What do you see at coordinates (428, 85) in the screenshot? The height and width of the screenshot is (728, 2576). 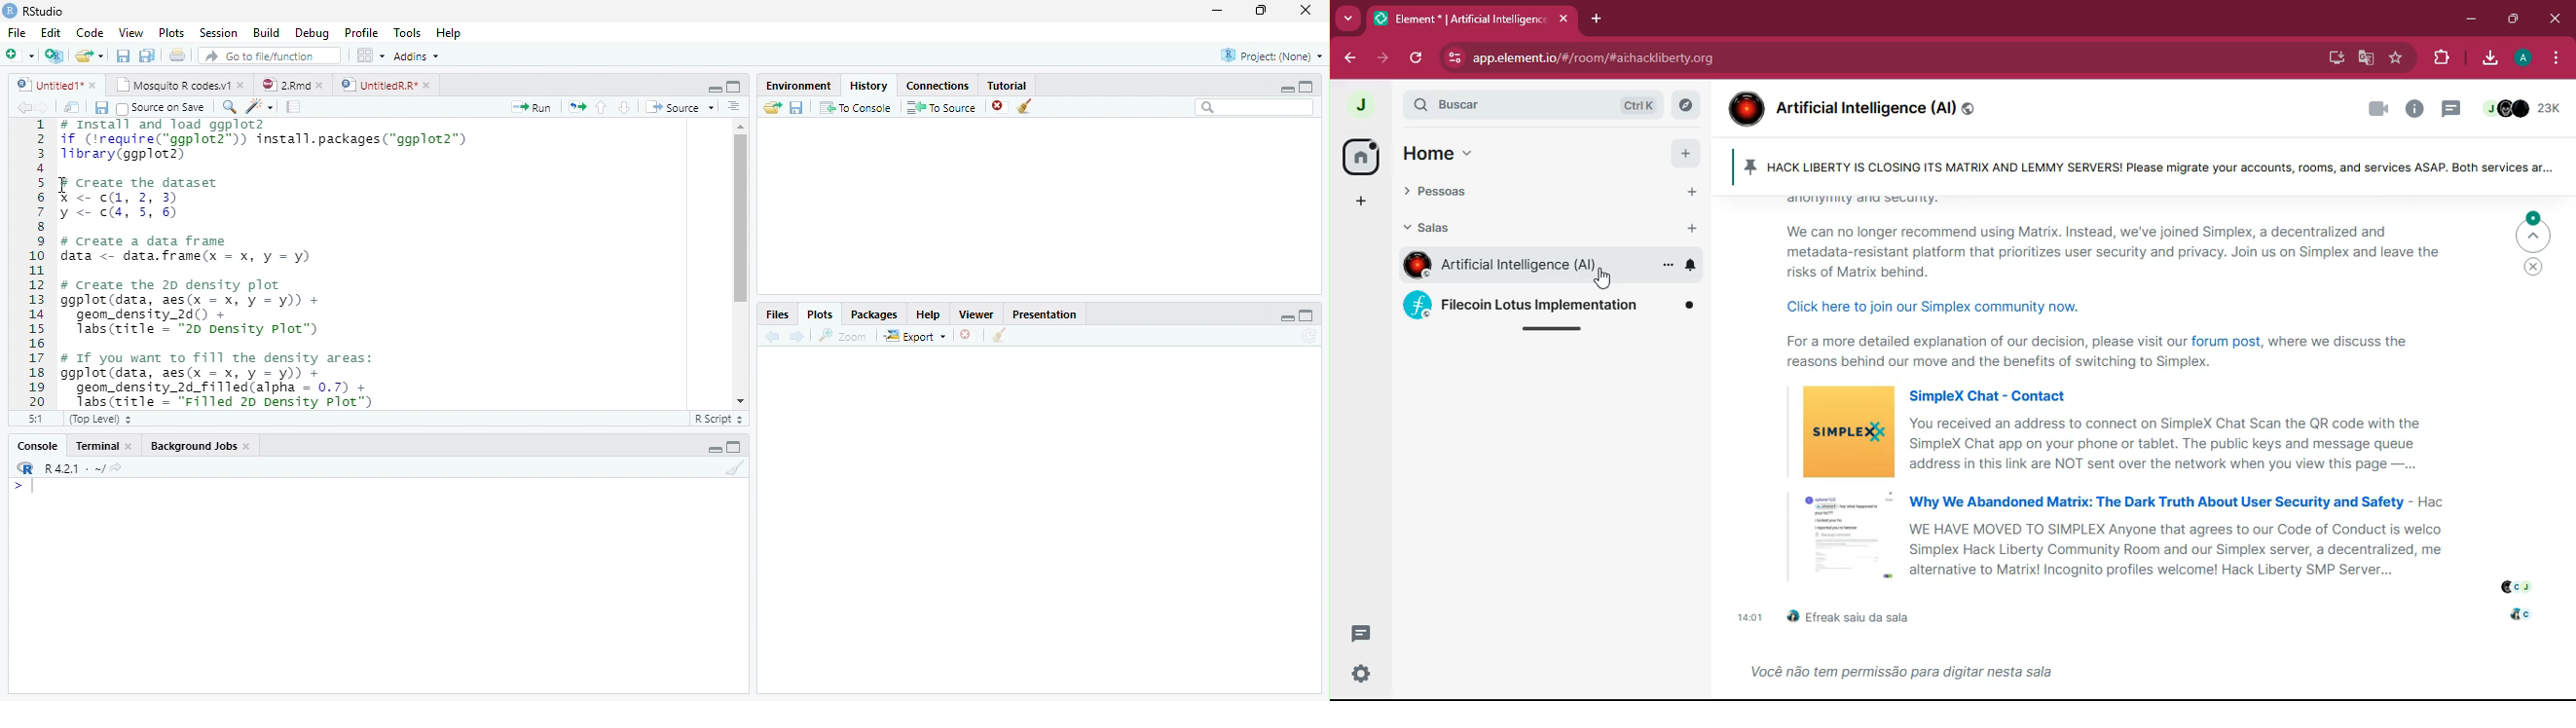 I see `close` at bounding box center [428, 85].